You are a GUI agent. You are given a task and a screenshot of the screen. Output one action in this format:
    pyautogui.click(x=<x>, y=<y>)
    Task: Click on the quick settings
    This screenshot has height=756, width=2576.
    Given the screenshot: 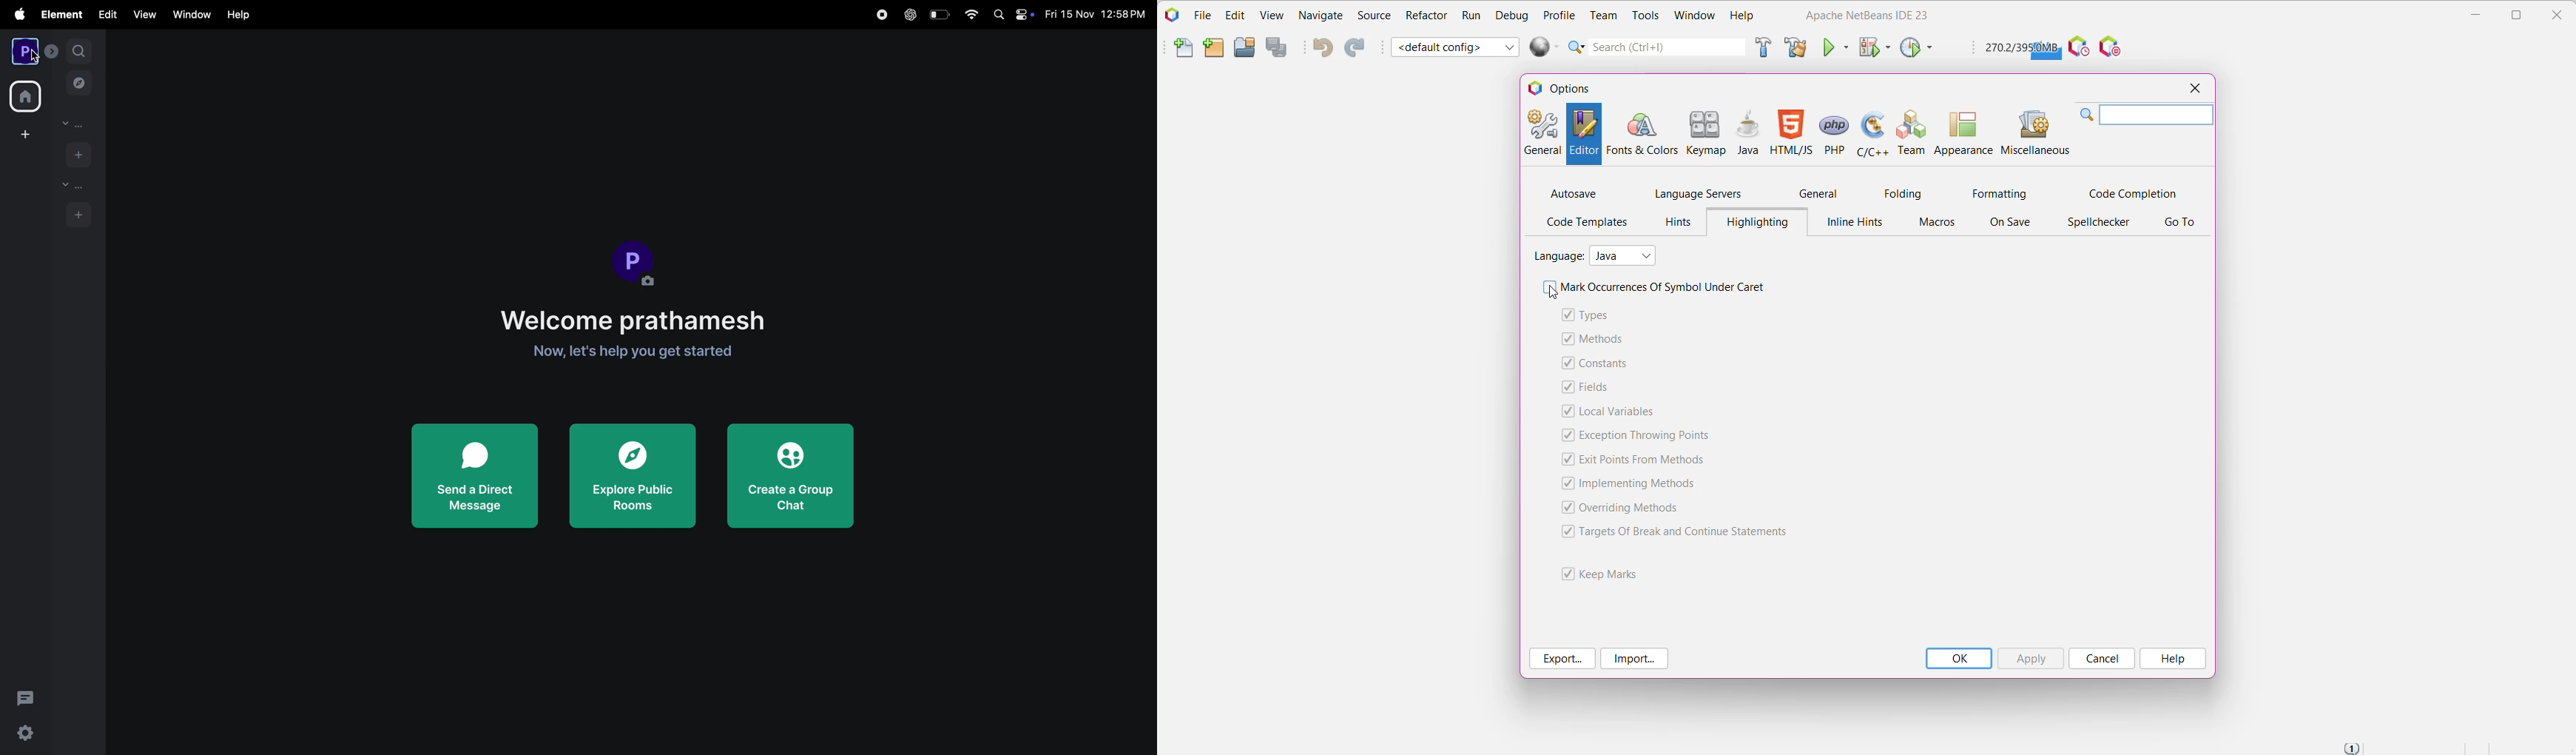 What is the action you would take?
    pyautogui.click(x=25, y=733)
    